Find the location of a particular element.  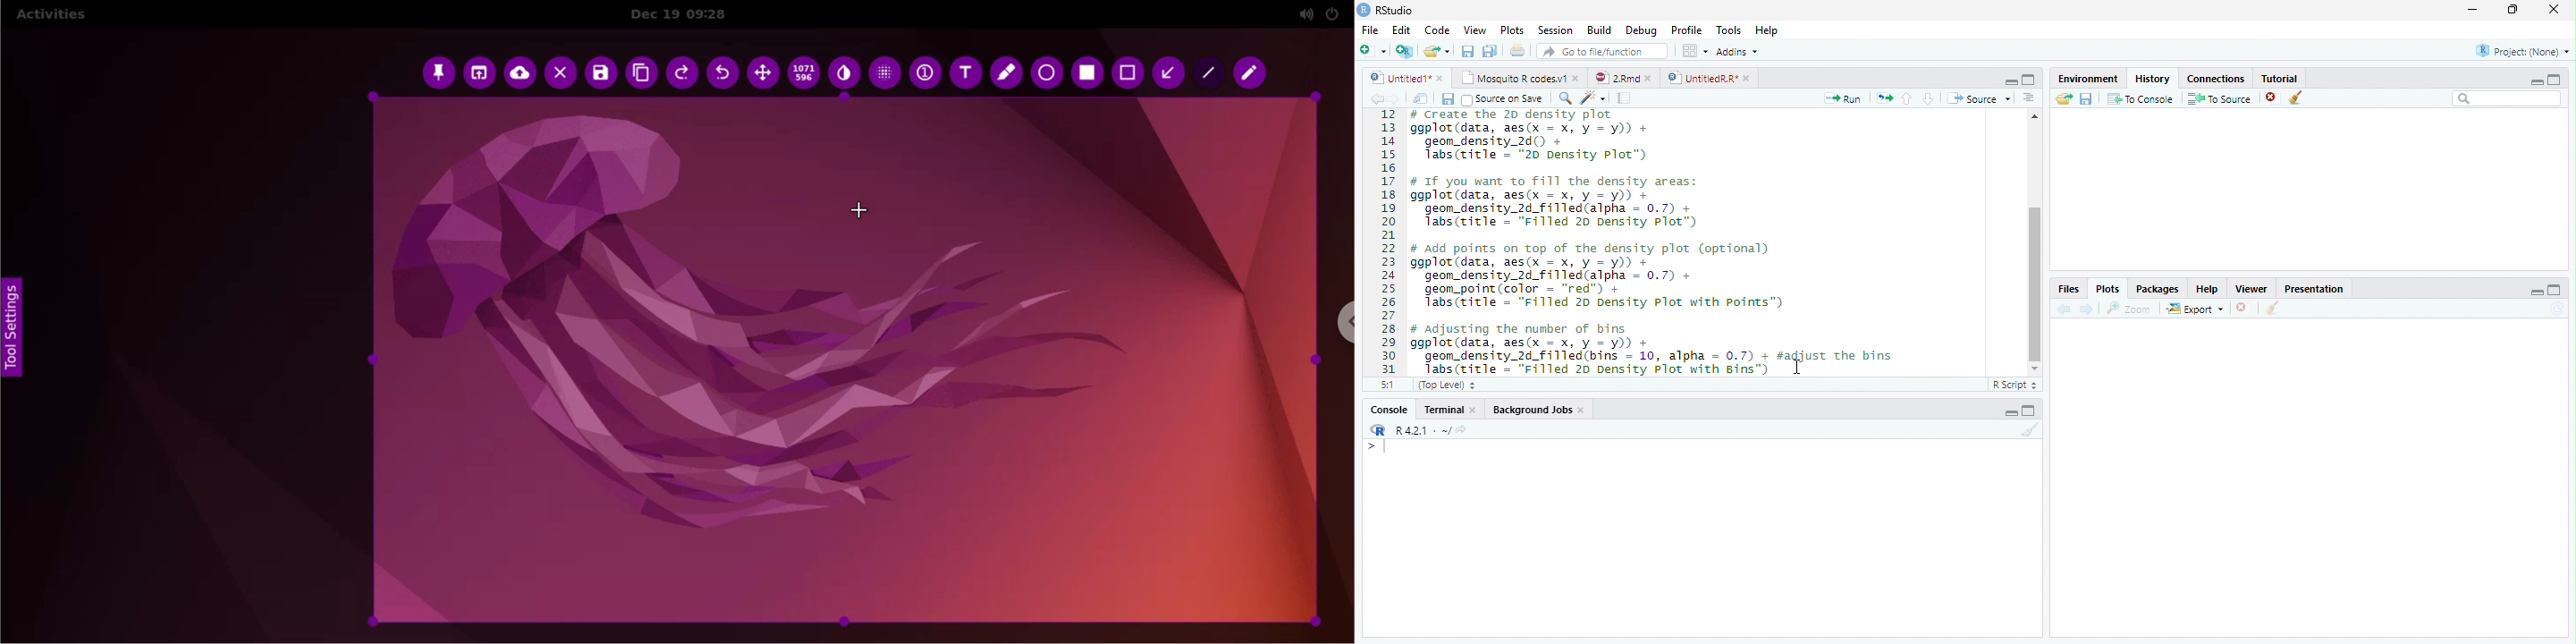

View is located at coordinates (1474, 30).